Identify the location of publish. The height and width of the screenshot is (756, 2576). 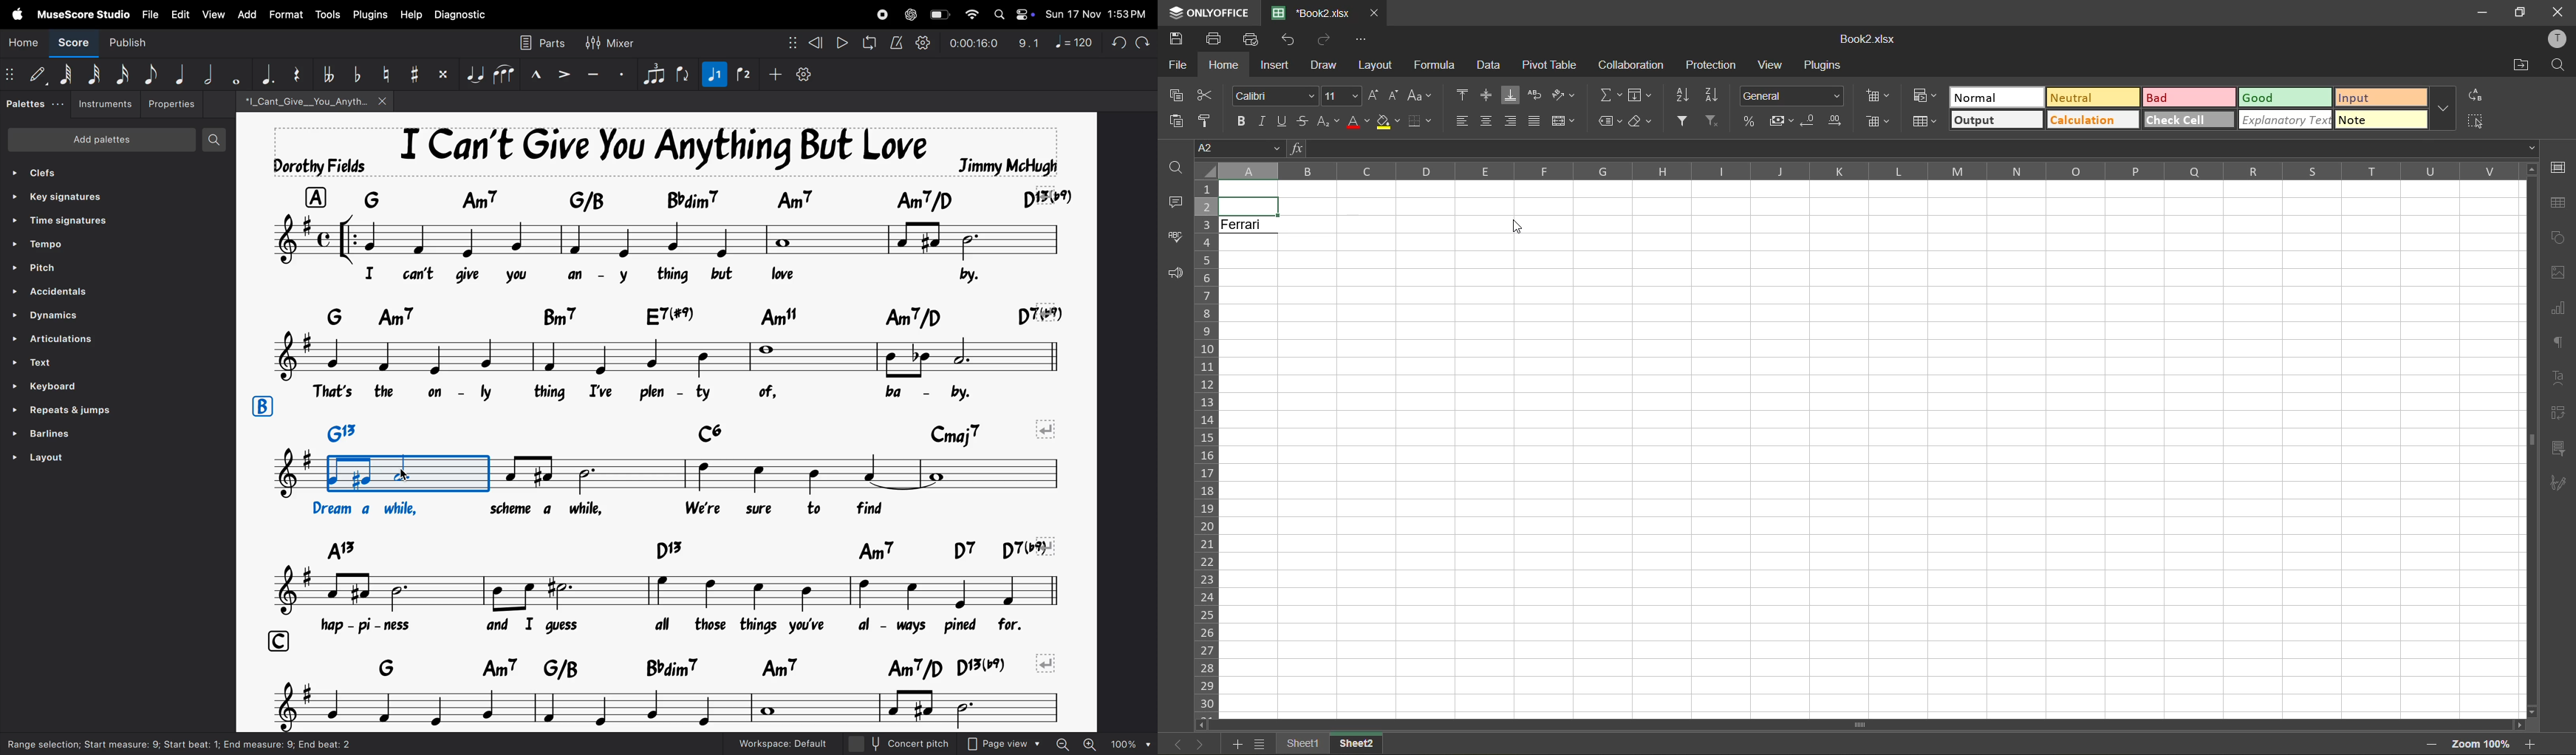
(143, 44).